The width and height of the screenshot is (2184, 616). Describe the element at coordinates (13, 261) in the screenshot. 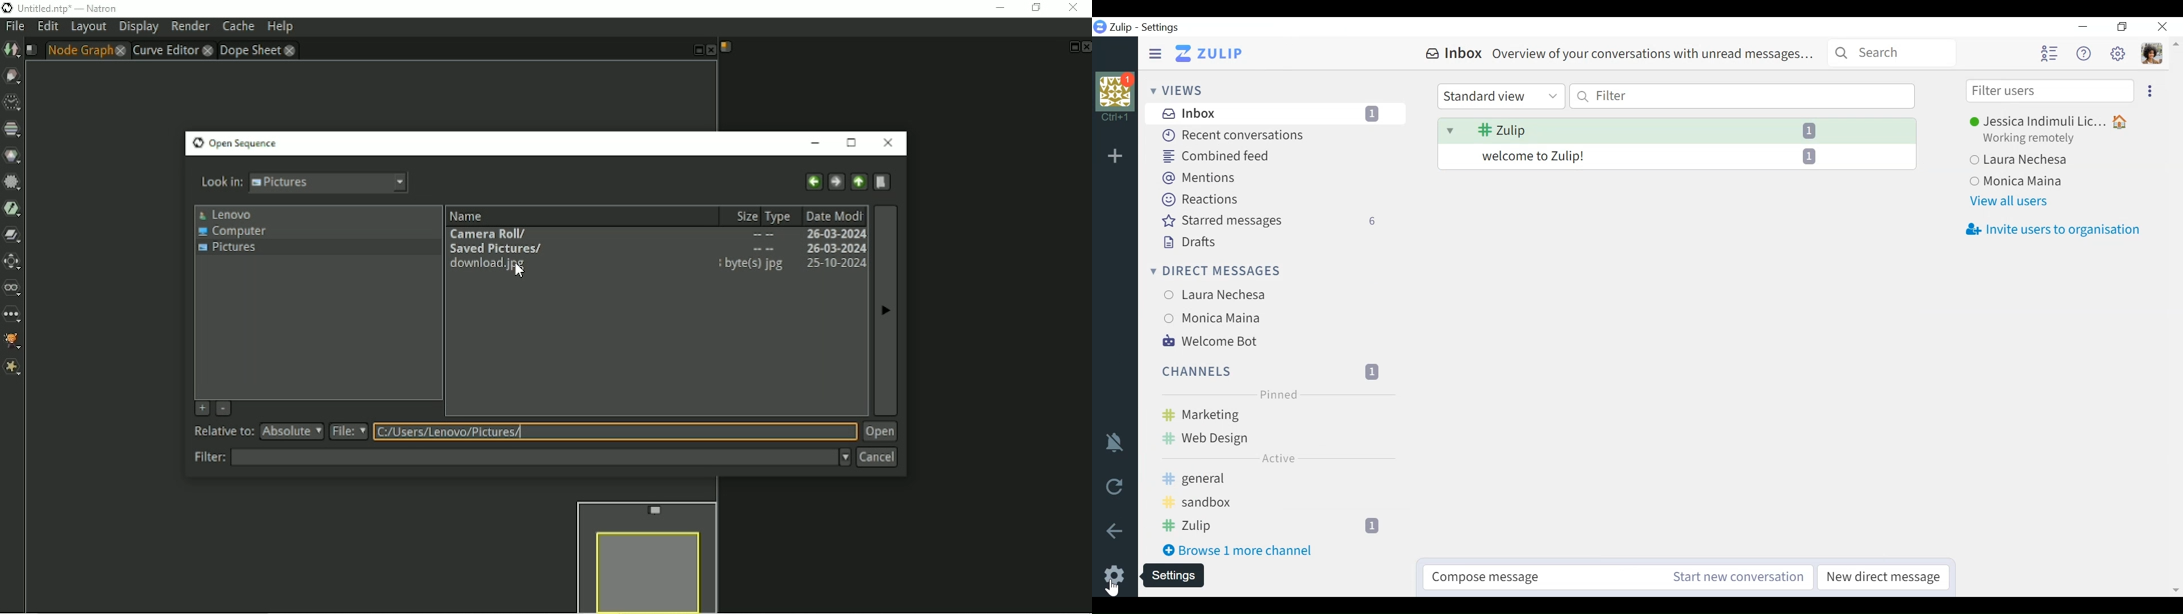

I see `Transform` at that location.